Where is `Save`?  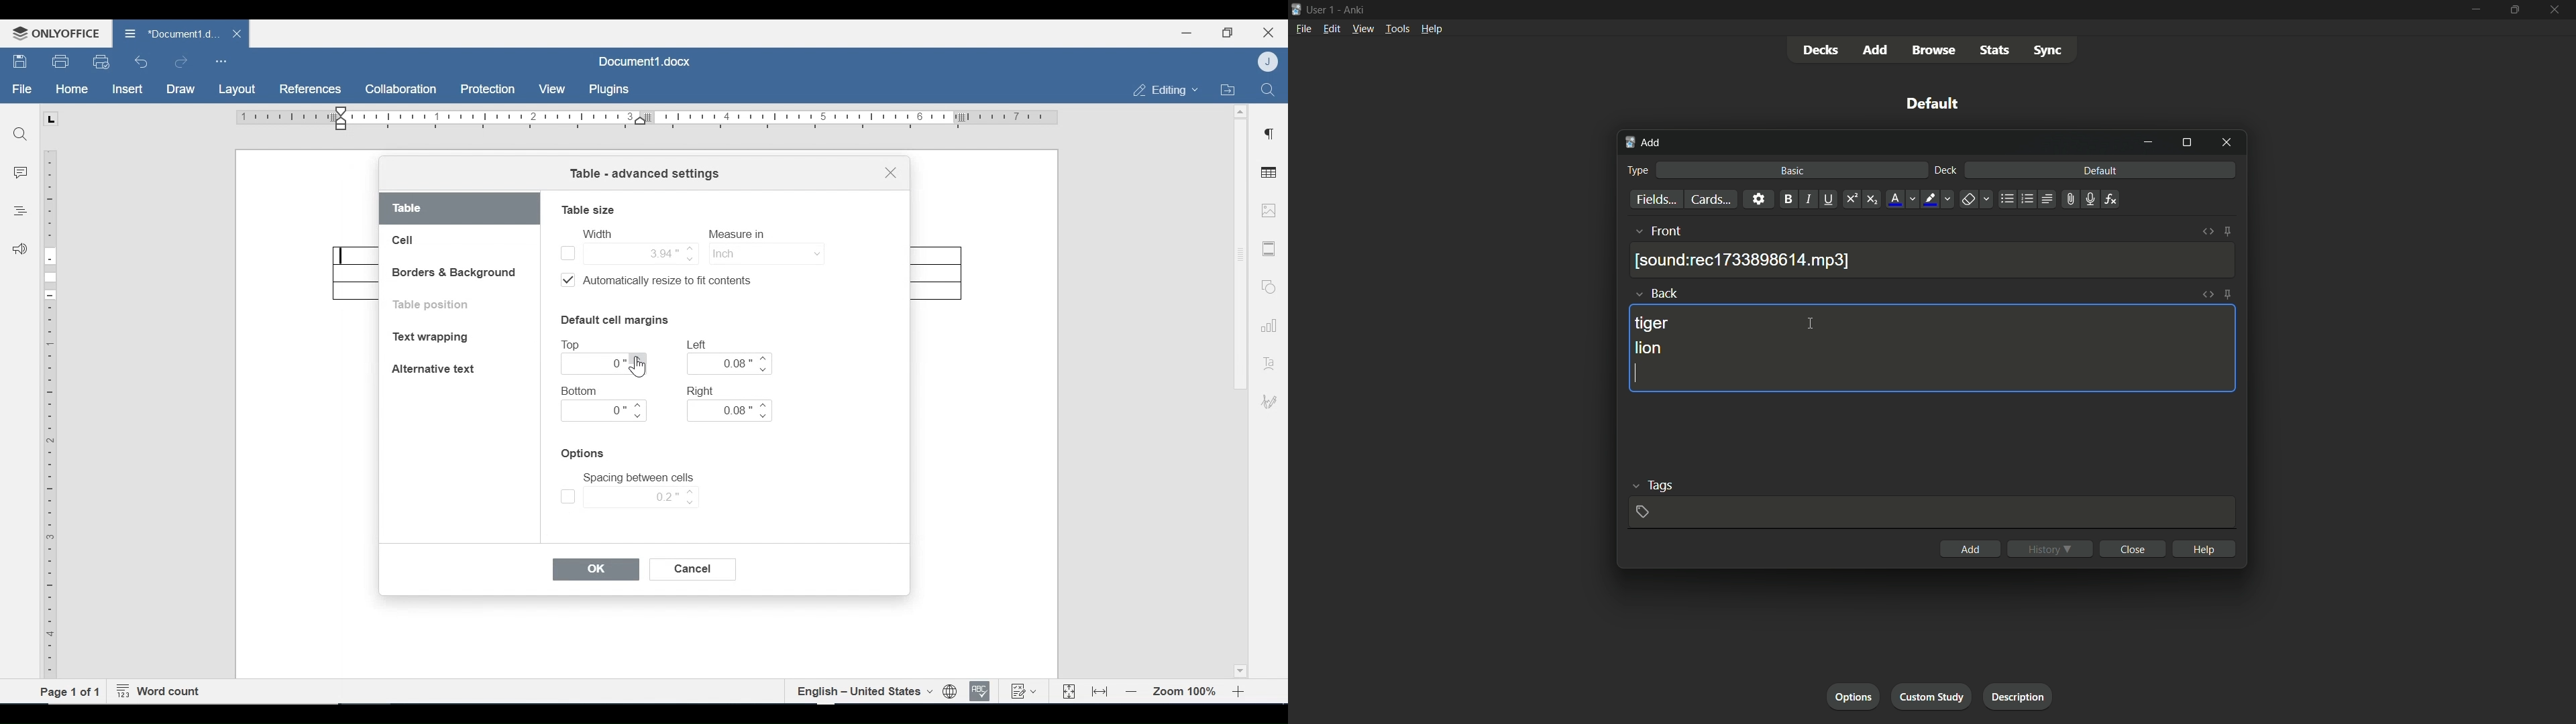
Save is located at coordinates (21, 62).